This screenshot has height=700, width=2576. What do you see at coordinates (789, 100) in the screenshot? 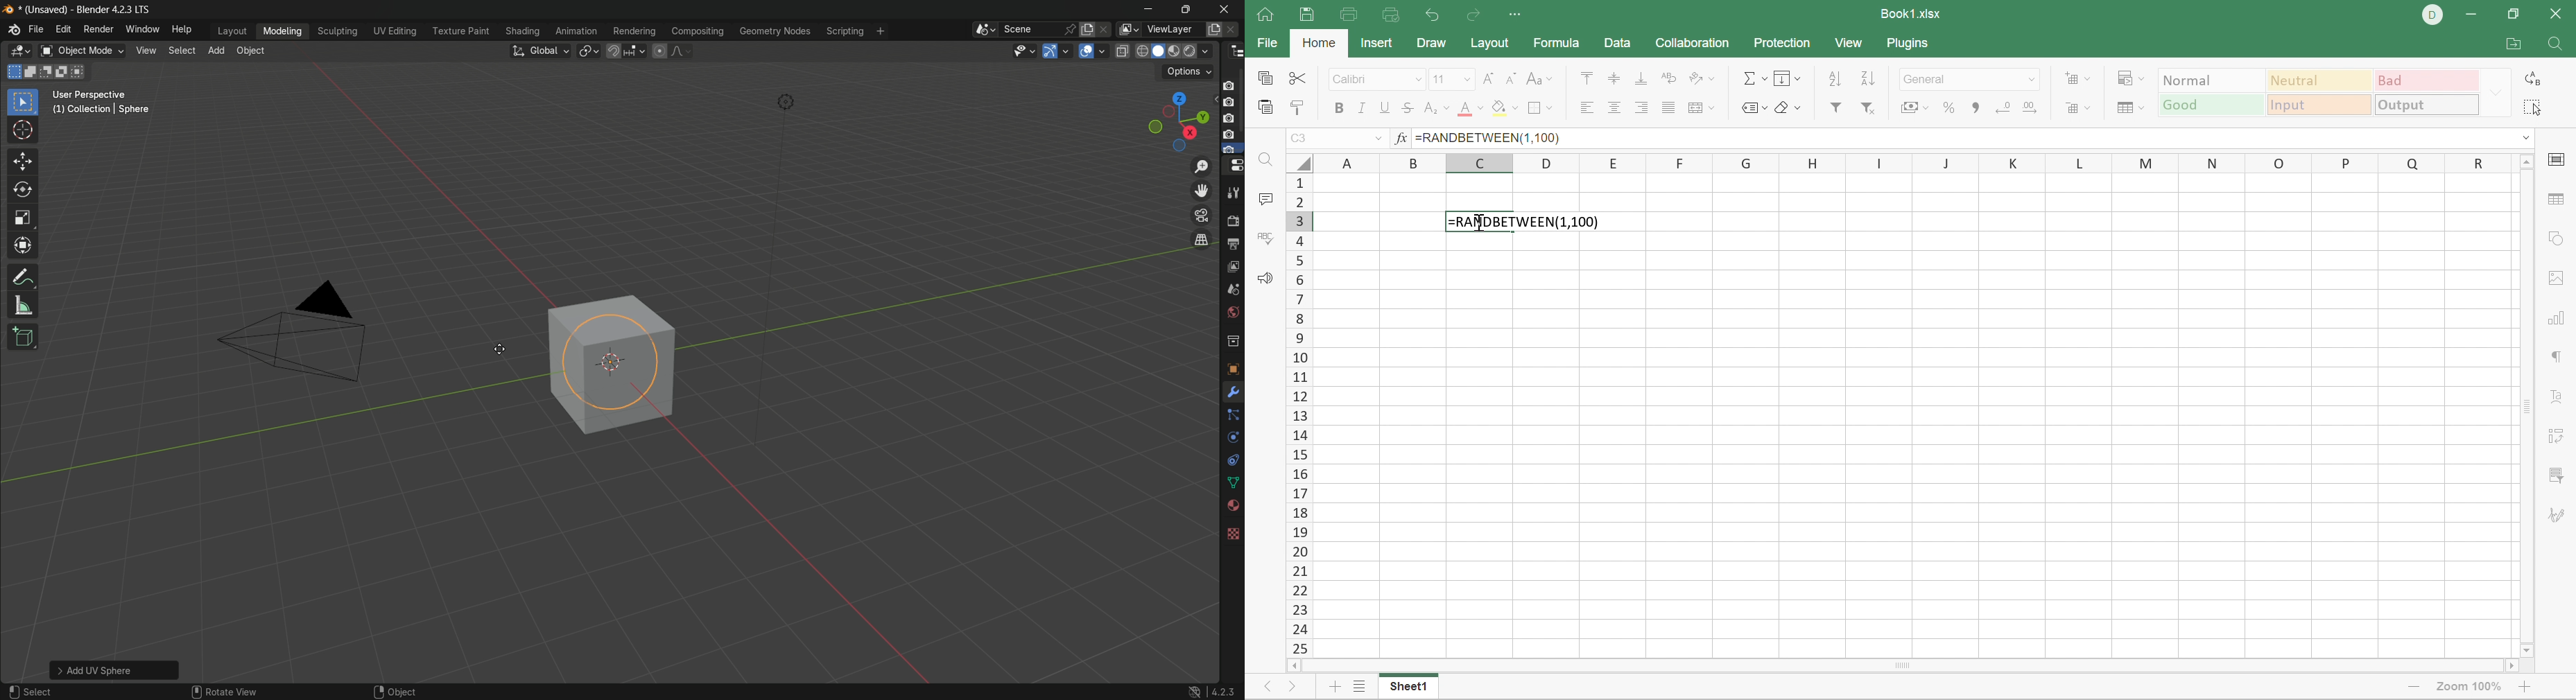
I see `light` at bounding box center [789, 100].